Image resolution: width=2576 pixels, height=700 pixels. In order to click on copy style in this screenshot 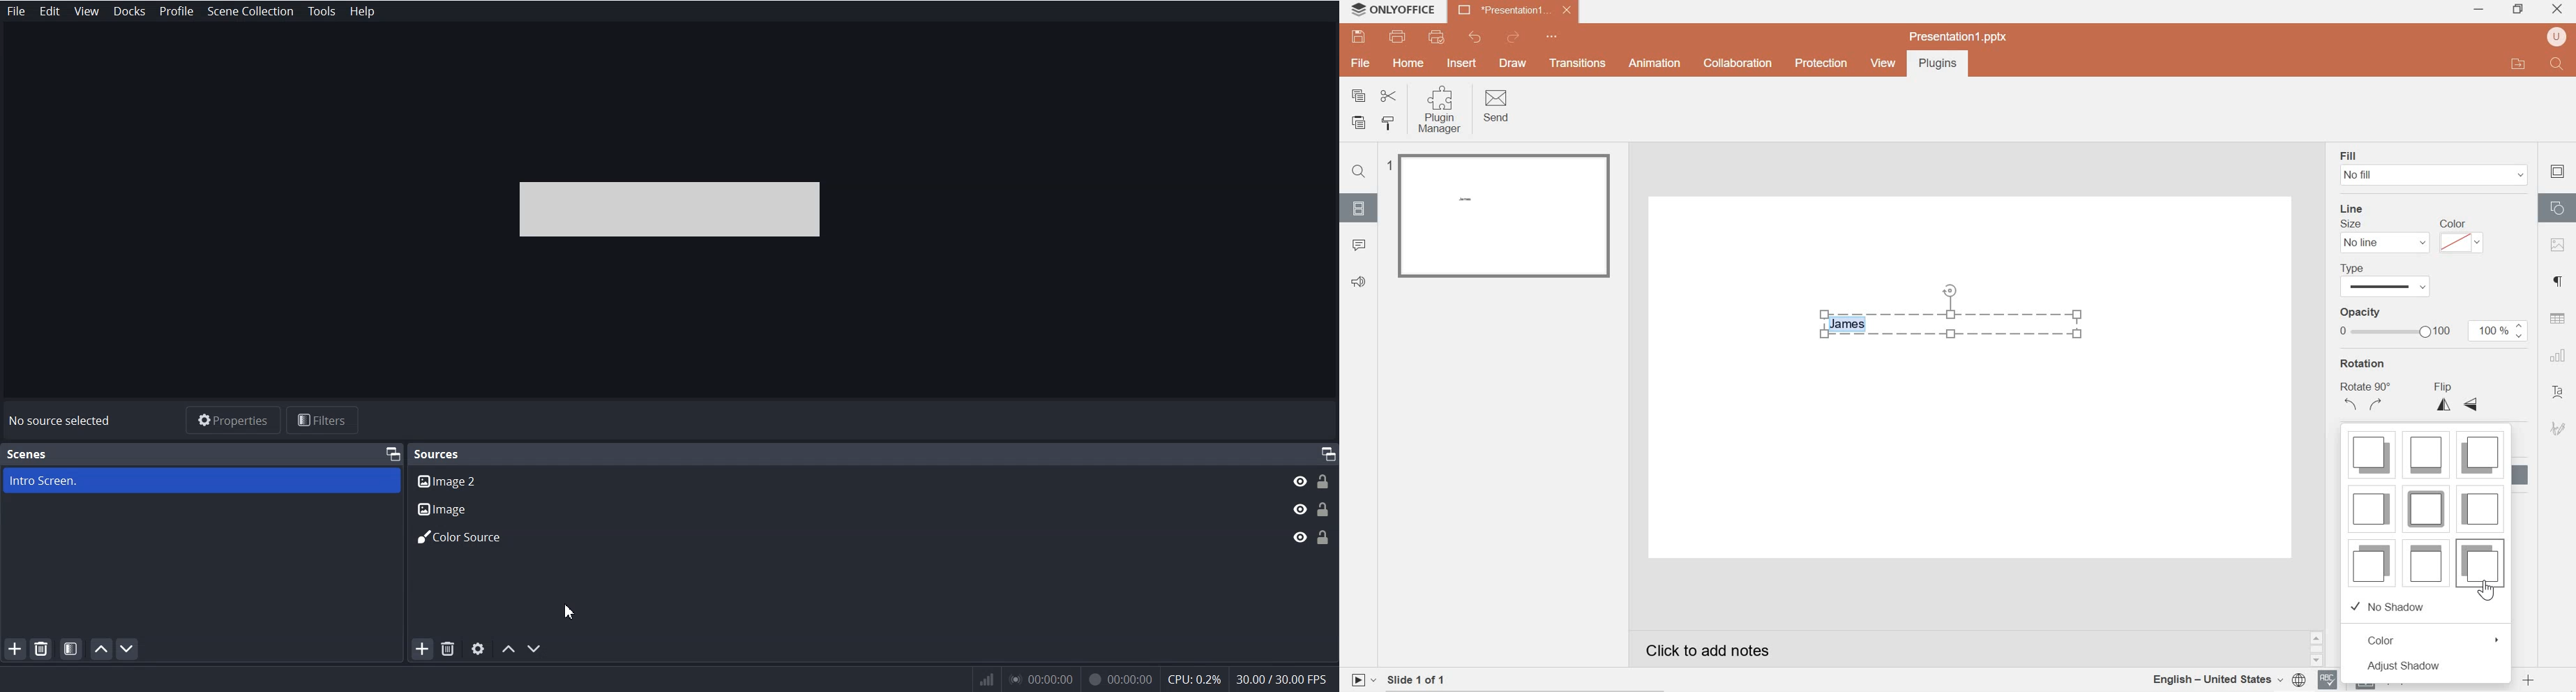, I will do `click(1392, 124)`.